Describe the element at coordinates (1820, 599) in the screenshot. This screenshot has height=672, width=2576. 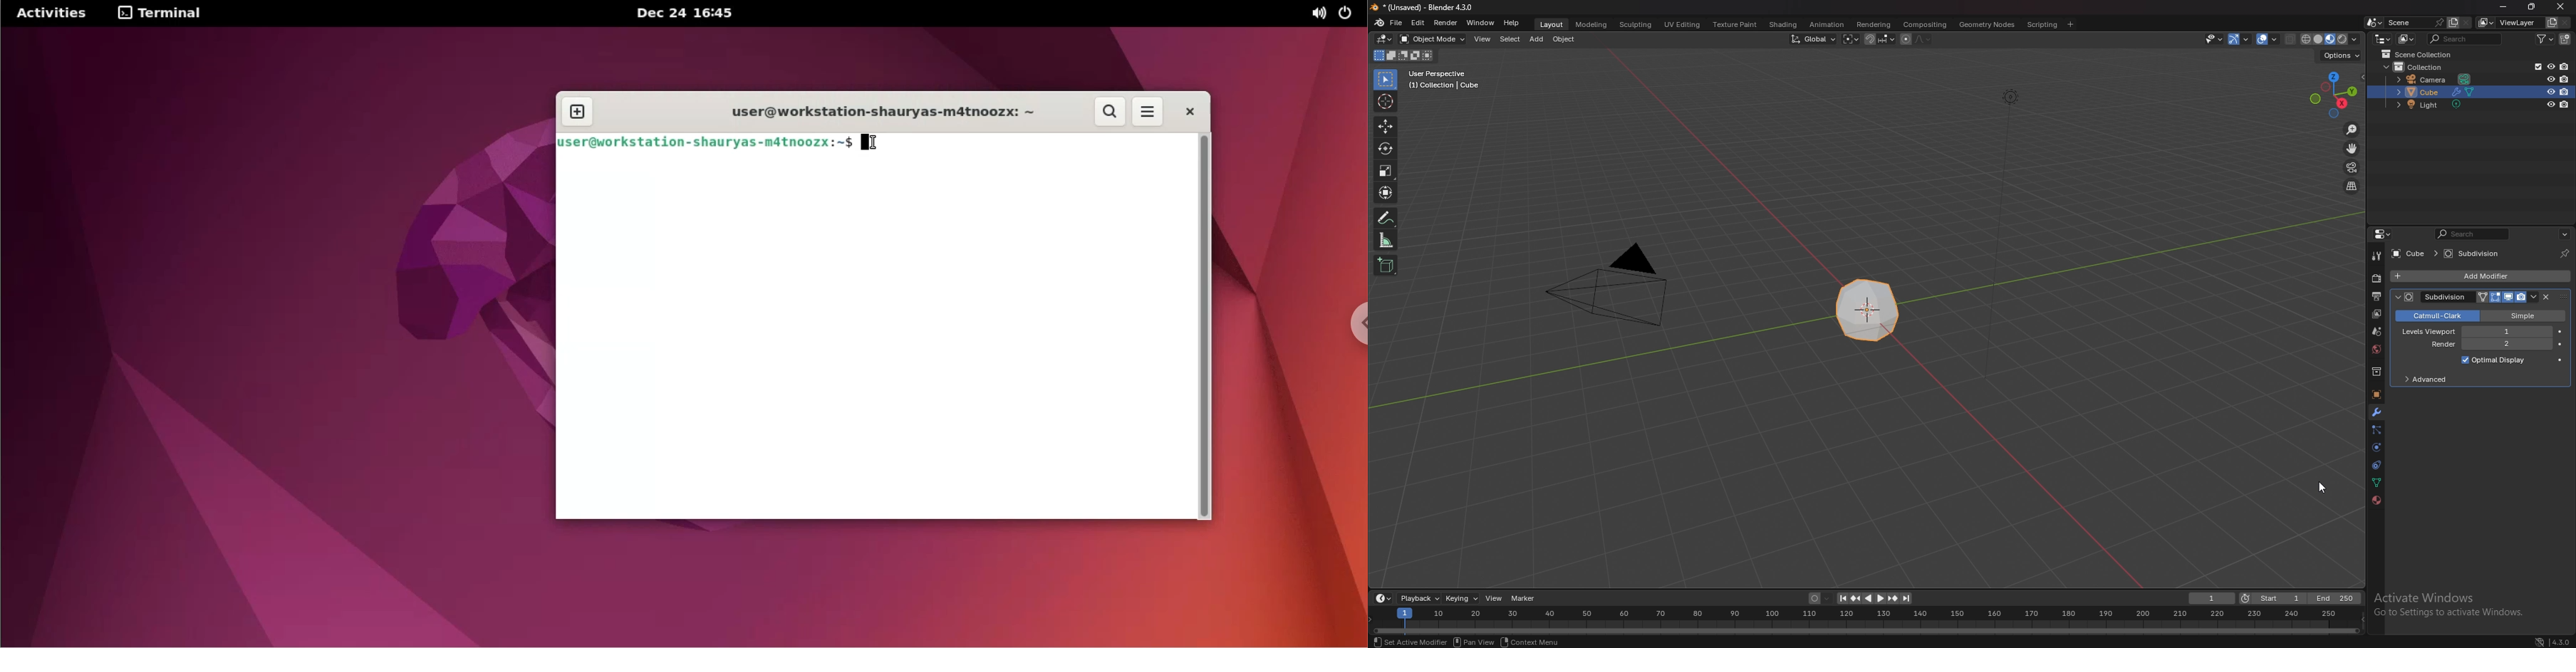
I see `auto keying` at that location.